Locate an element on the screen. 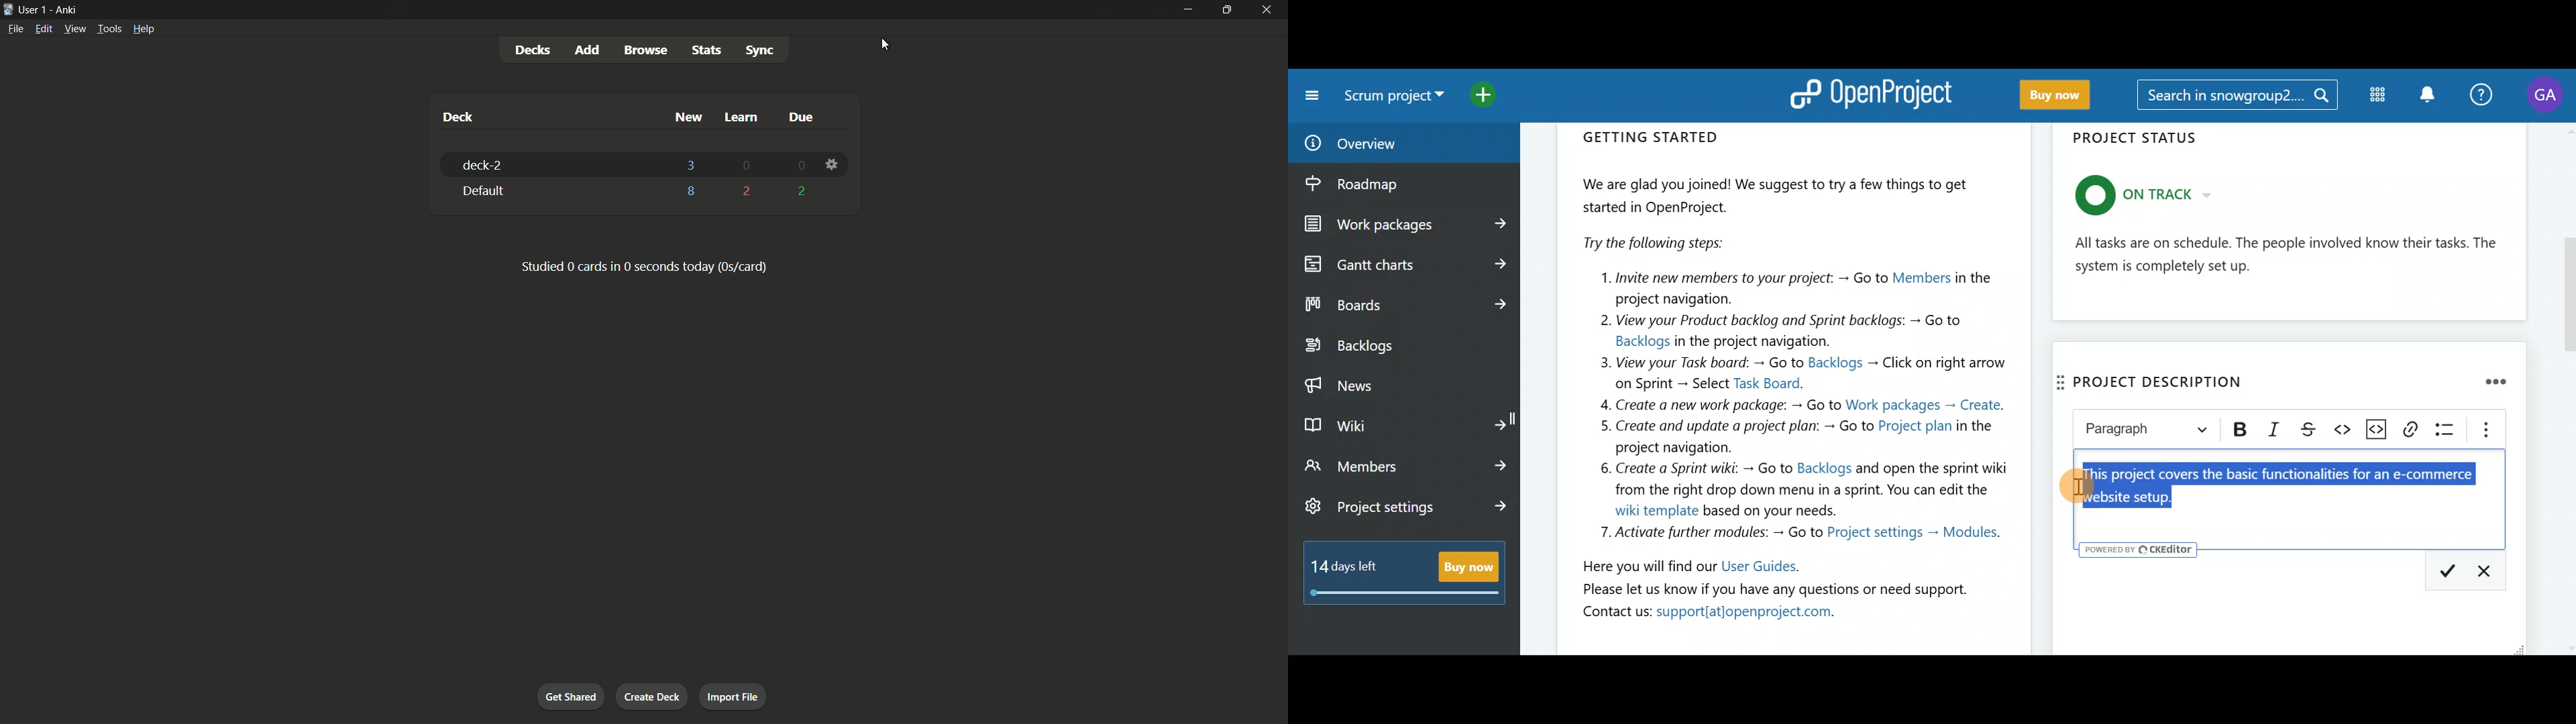 The height and width of the screenshot is (728, 2576). Wiki is located at coordinates (1404, 422).